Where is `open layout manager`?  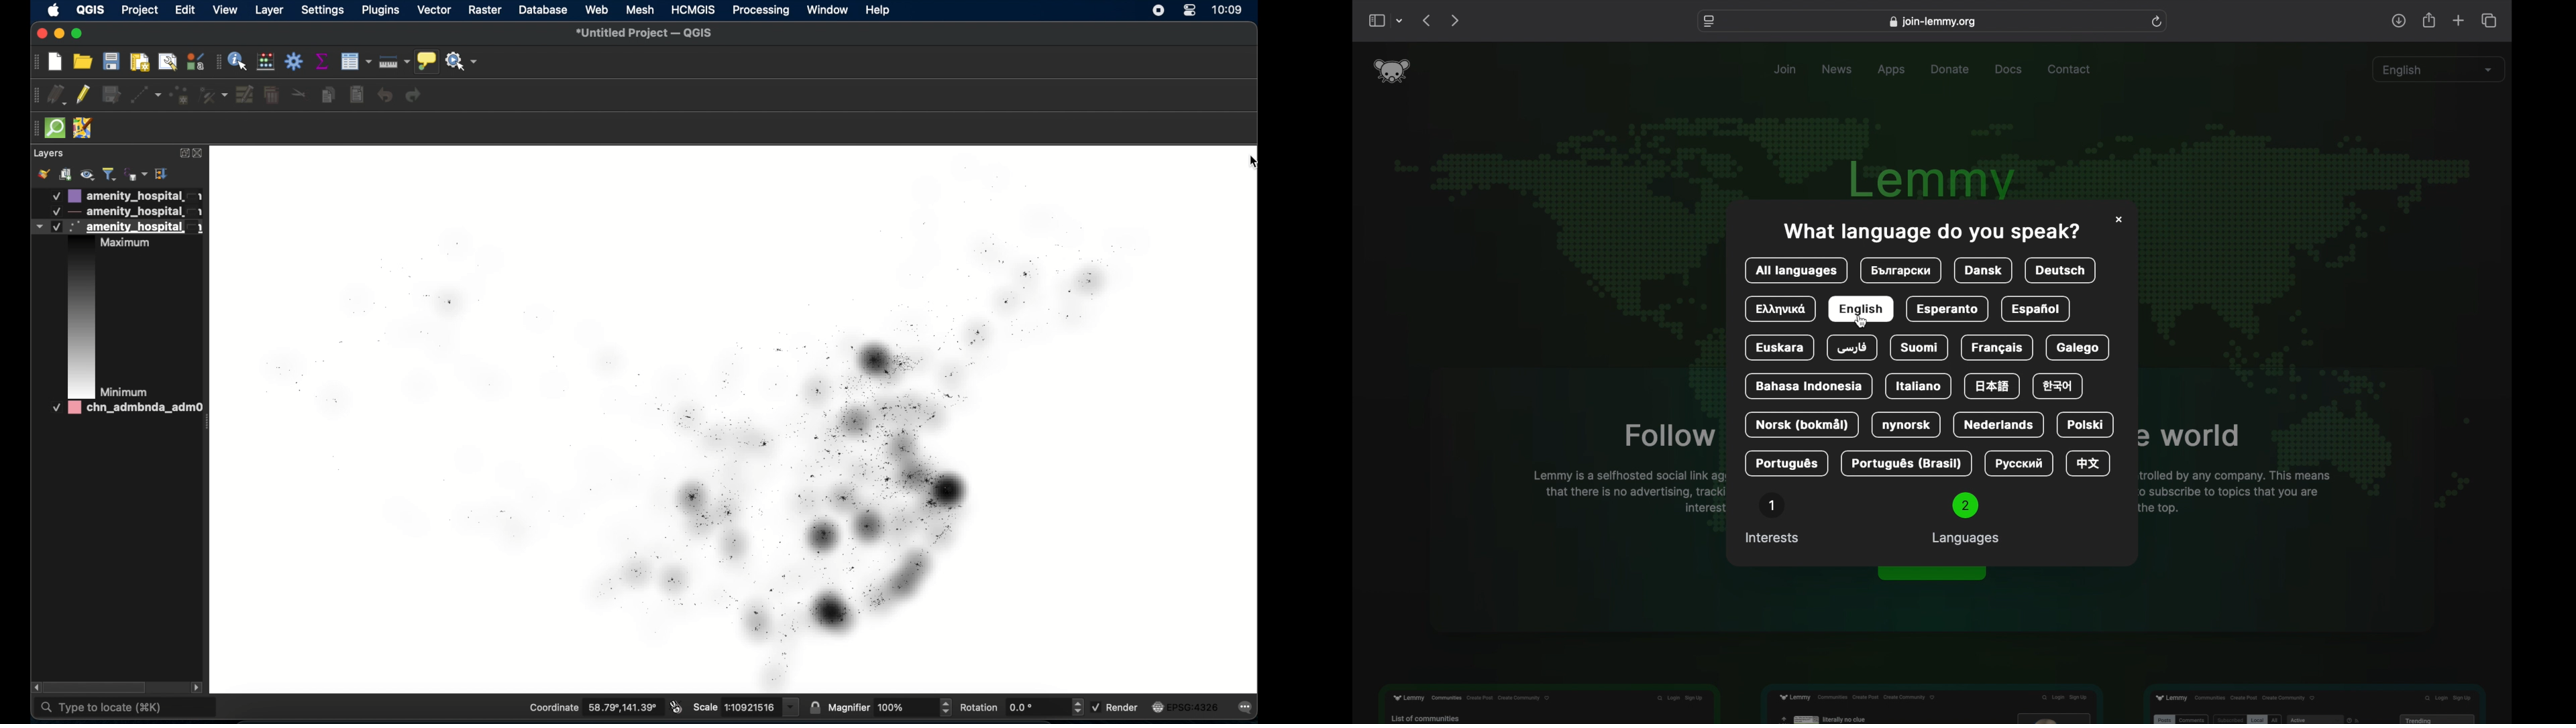 open layout manager is located at coordinates (166, 63).